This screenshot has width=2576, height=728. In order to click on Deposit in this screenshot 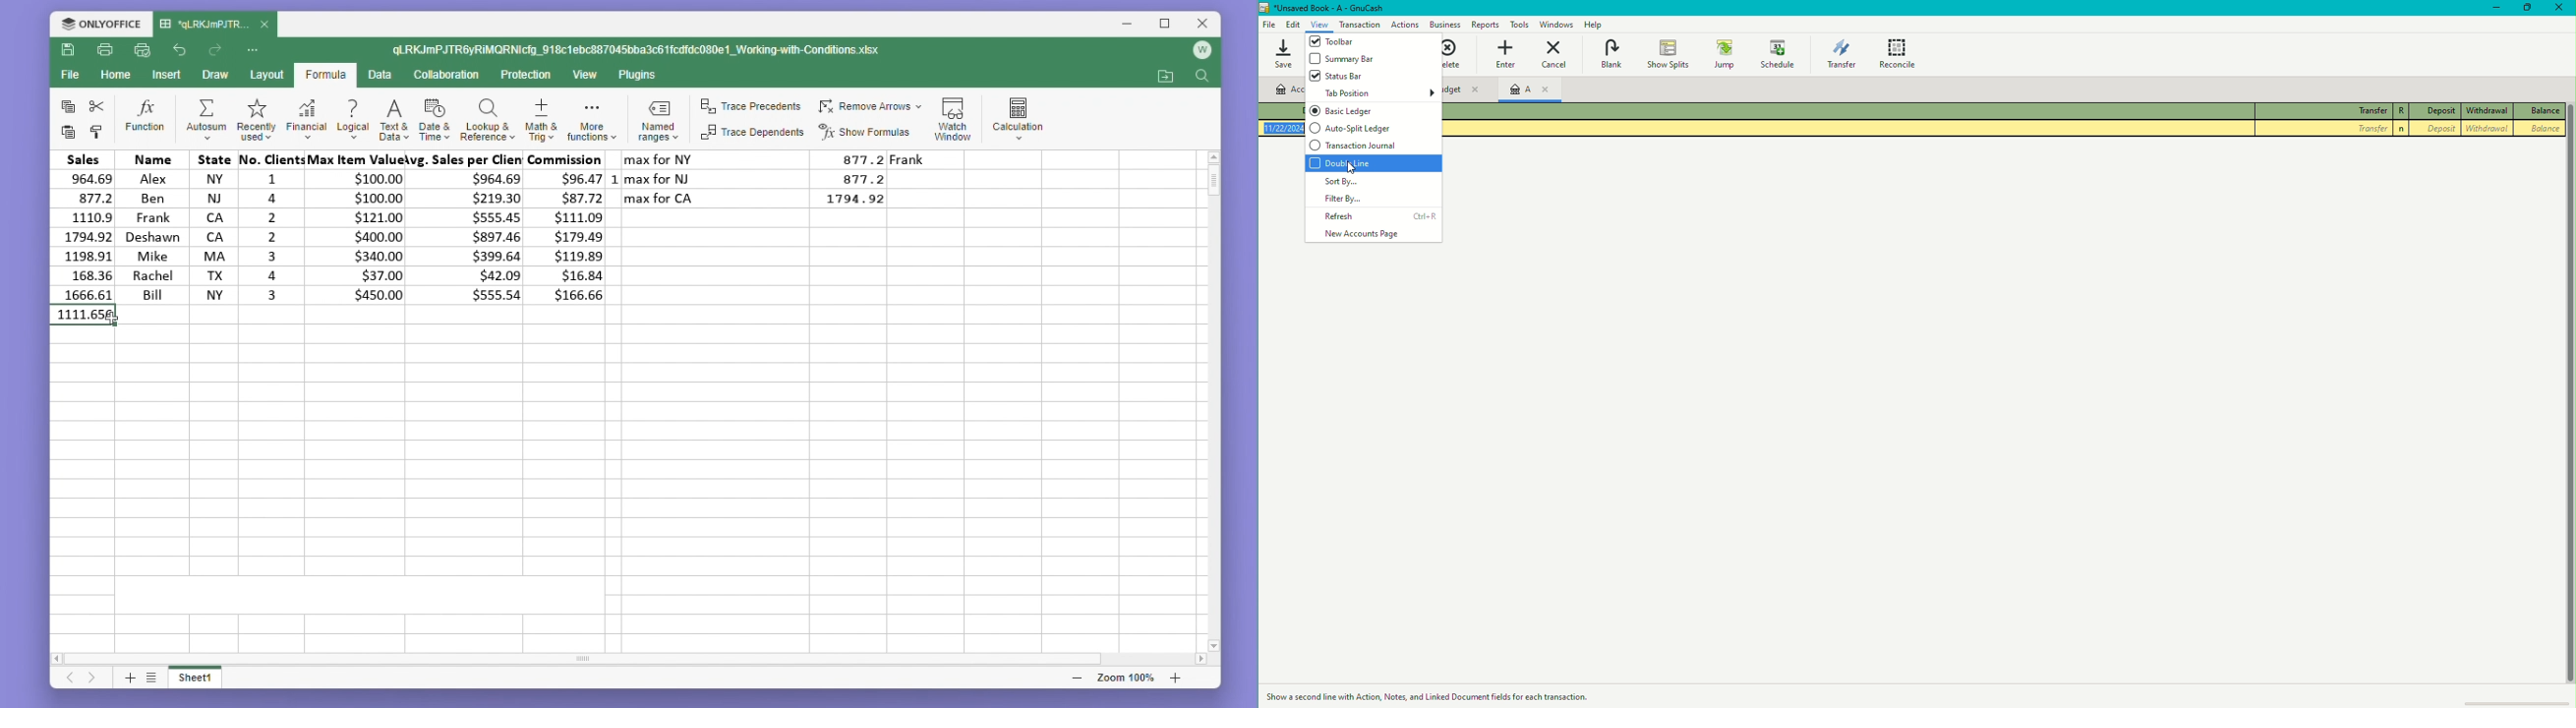, I will do `click(2432, 111)`.